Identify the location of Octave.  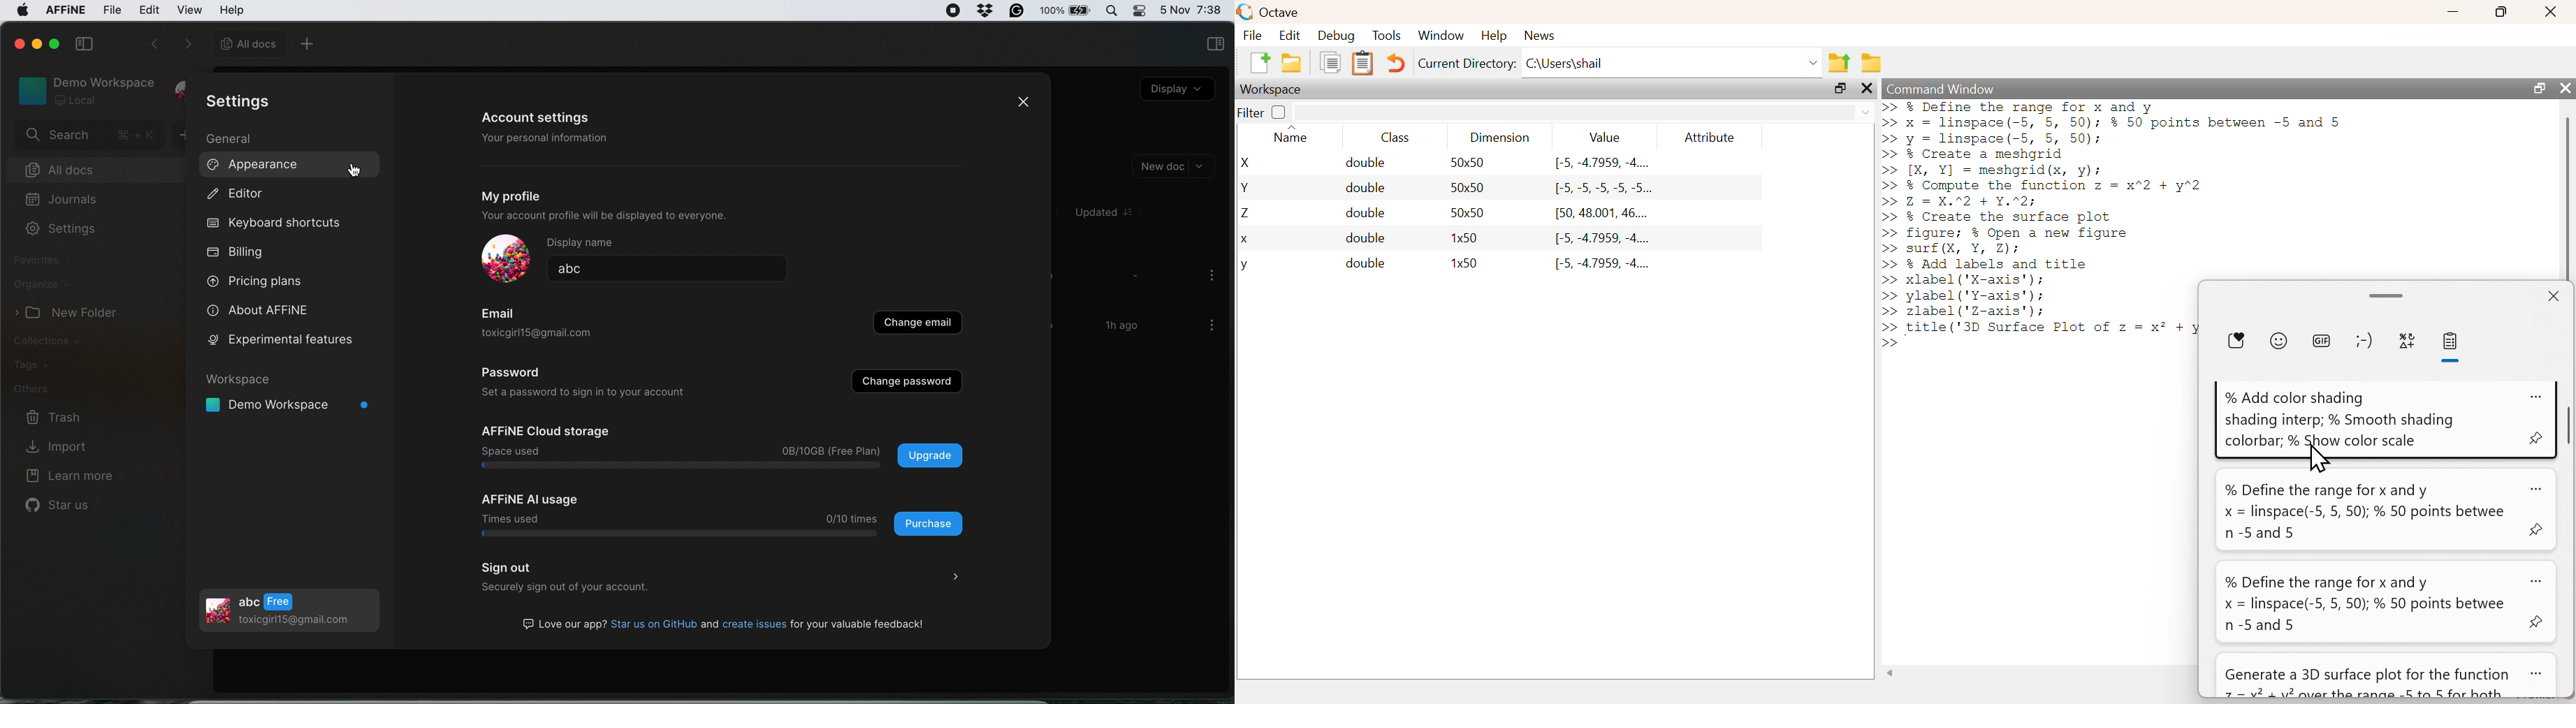
(1281, 12).